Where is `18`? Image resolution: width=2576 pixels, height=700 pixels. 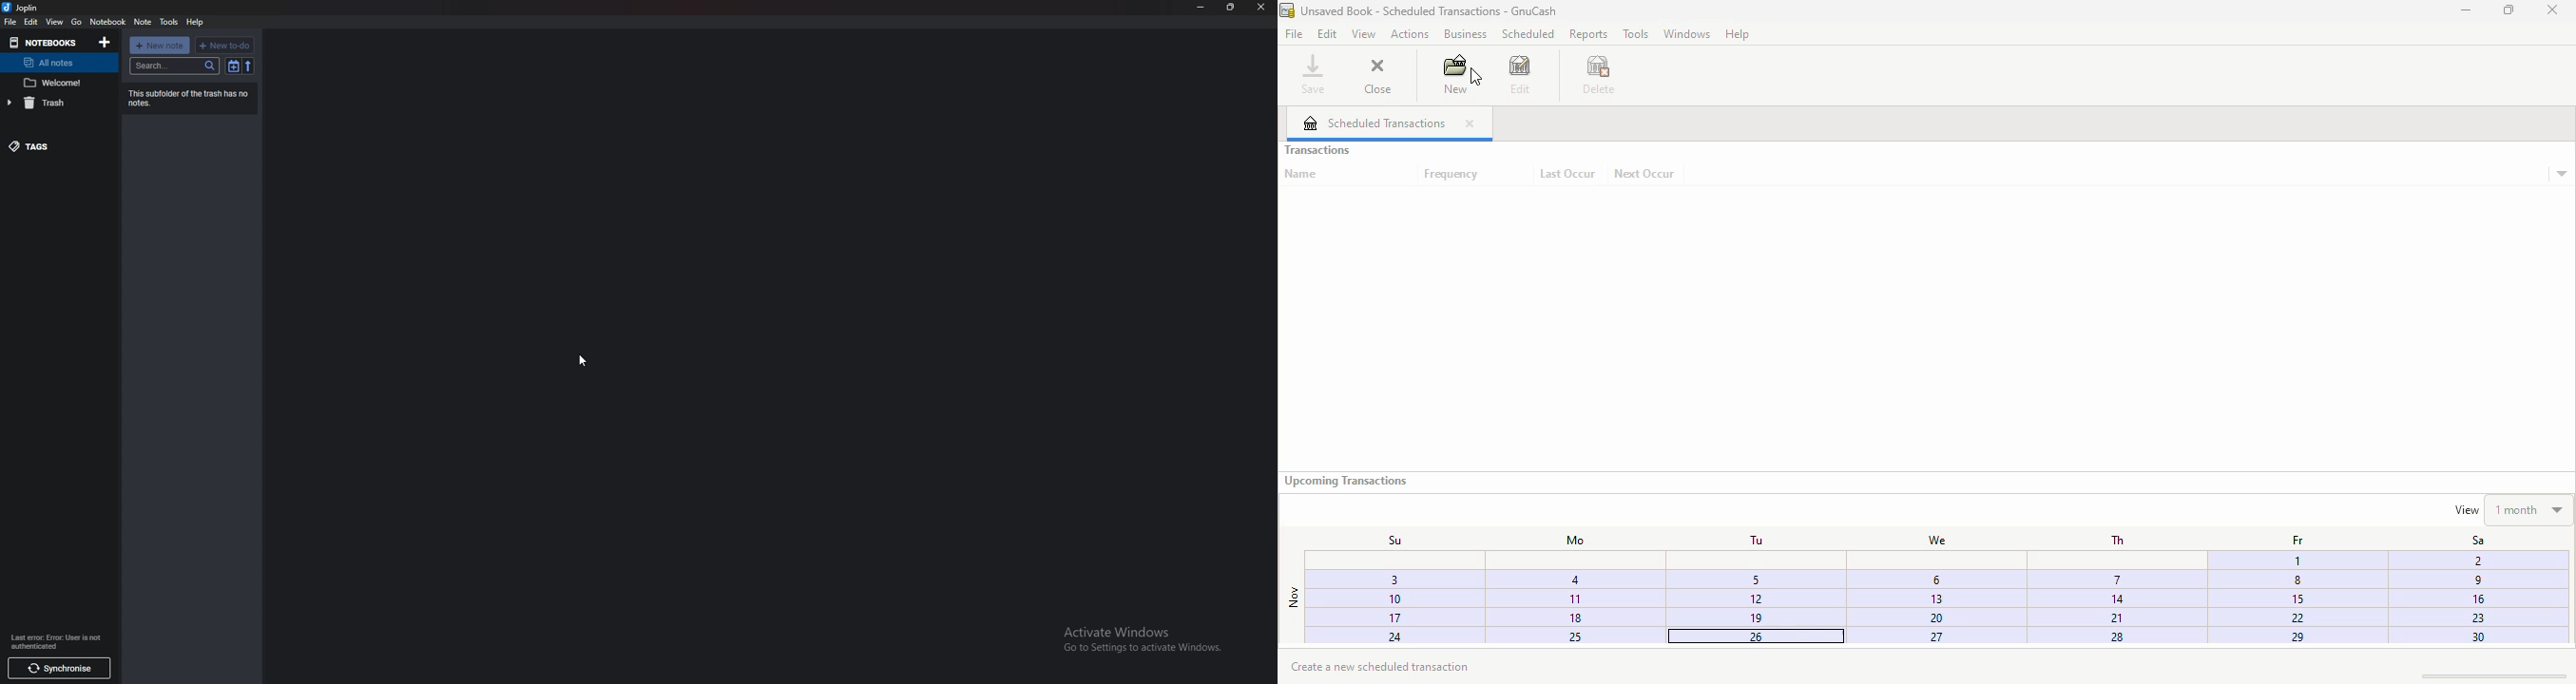 18 is located at coordinates (1575, 617).